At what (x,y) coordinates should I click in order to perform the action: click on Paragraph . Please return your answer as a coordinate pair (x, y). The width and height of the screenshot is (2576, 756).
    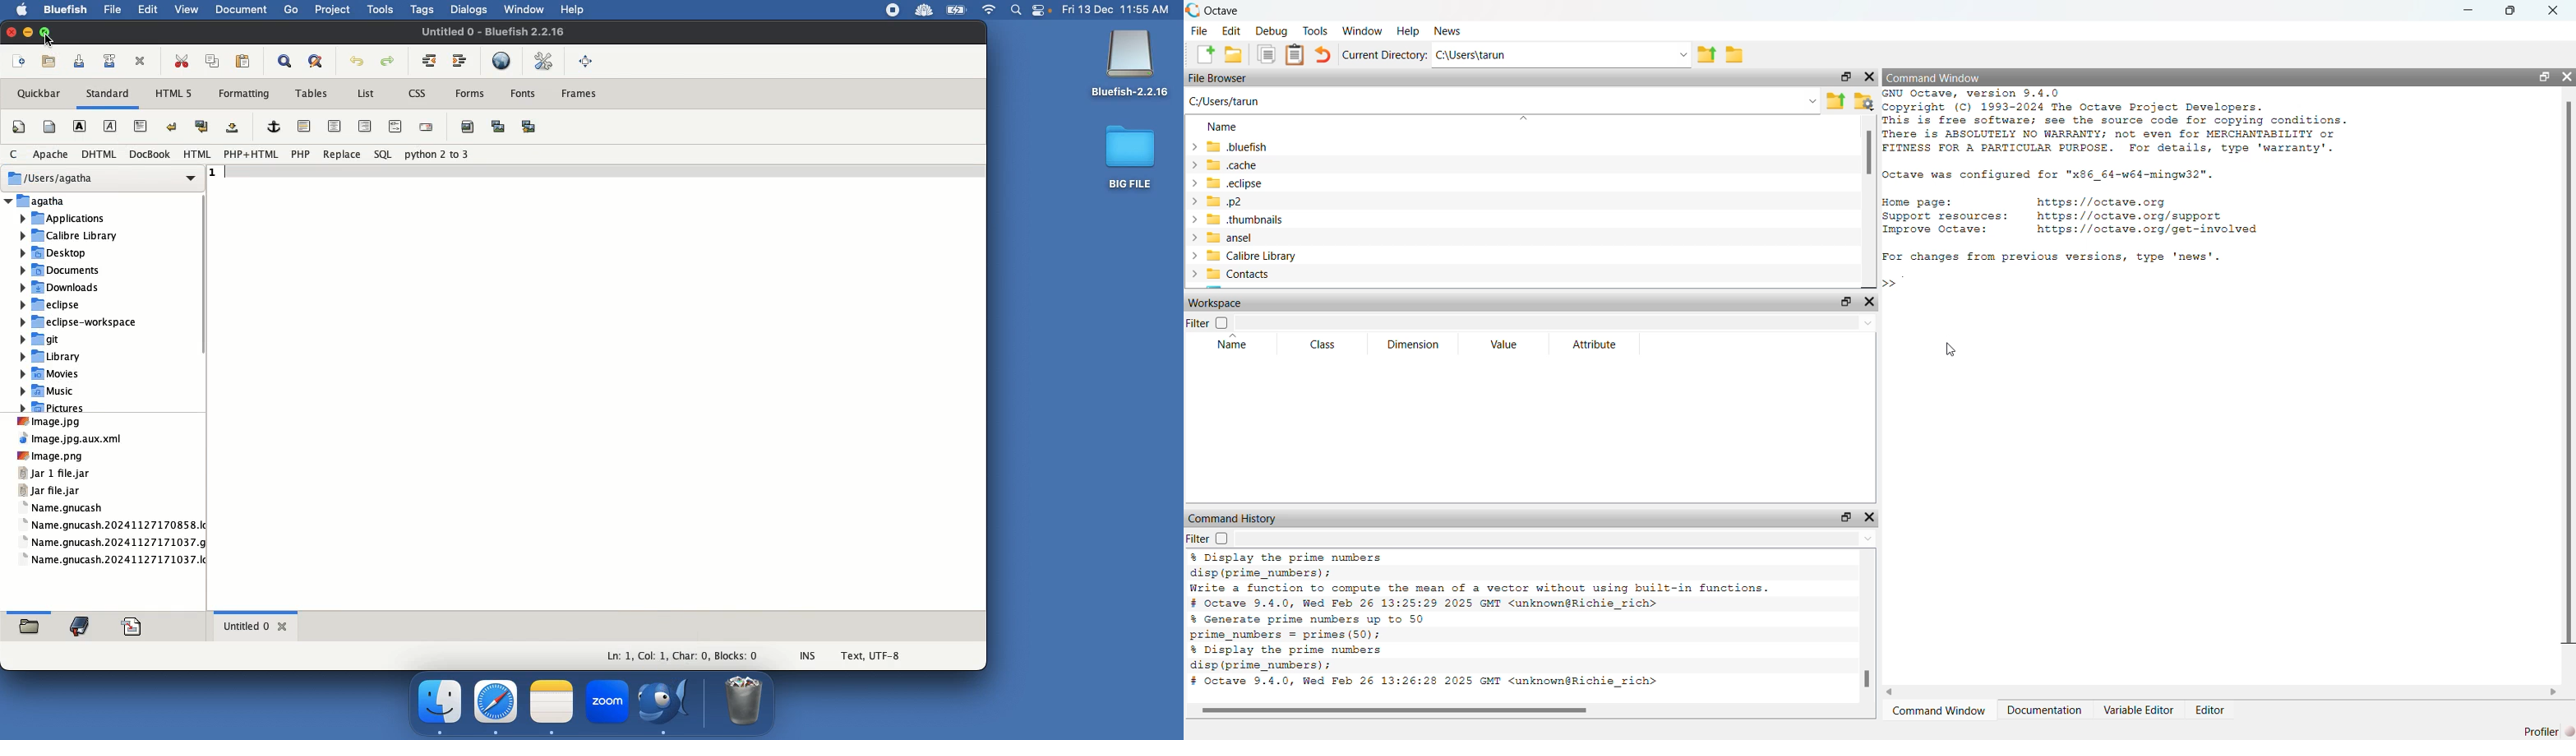
    Looking at the image, I should click on (141, 125).